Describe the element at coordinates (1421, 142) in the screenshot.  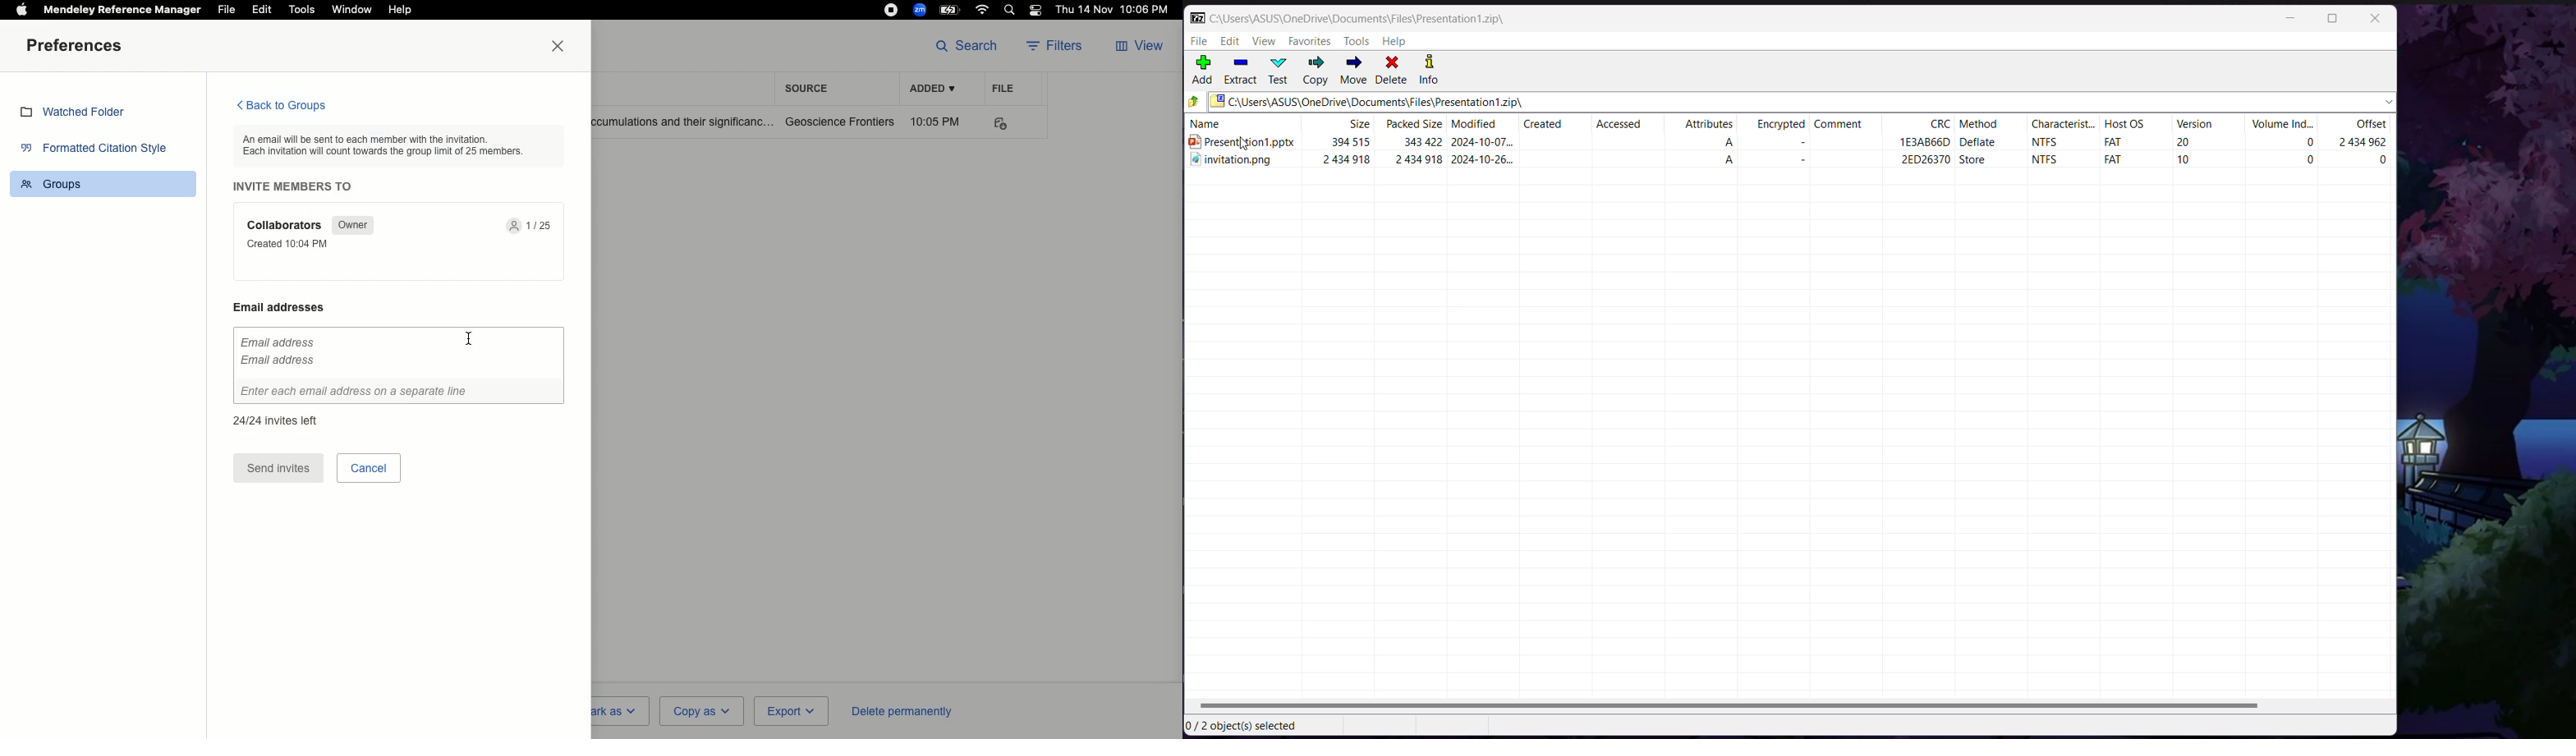
I see `343422` at that location.